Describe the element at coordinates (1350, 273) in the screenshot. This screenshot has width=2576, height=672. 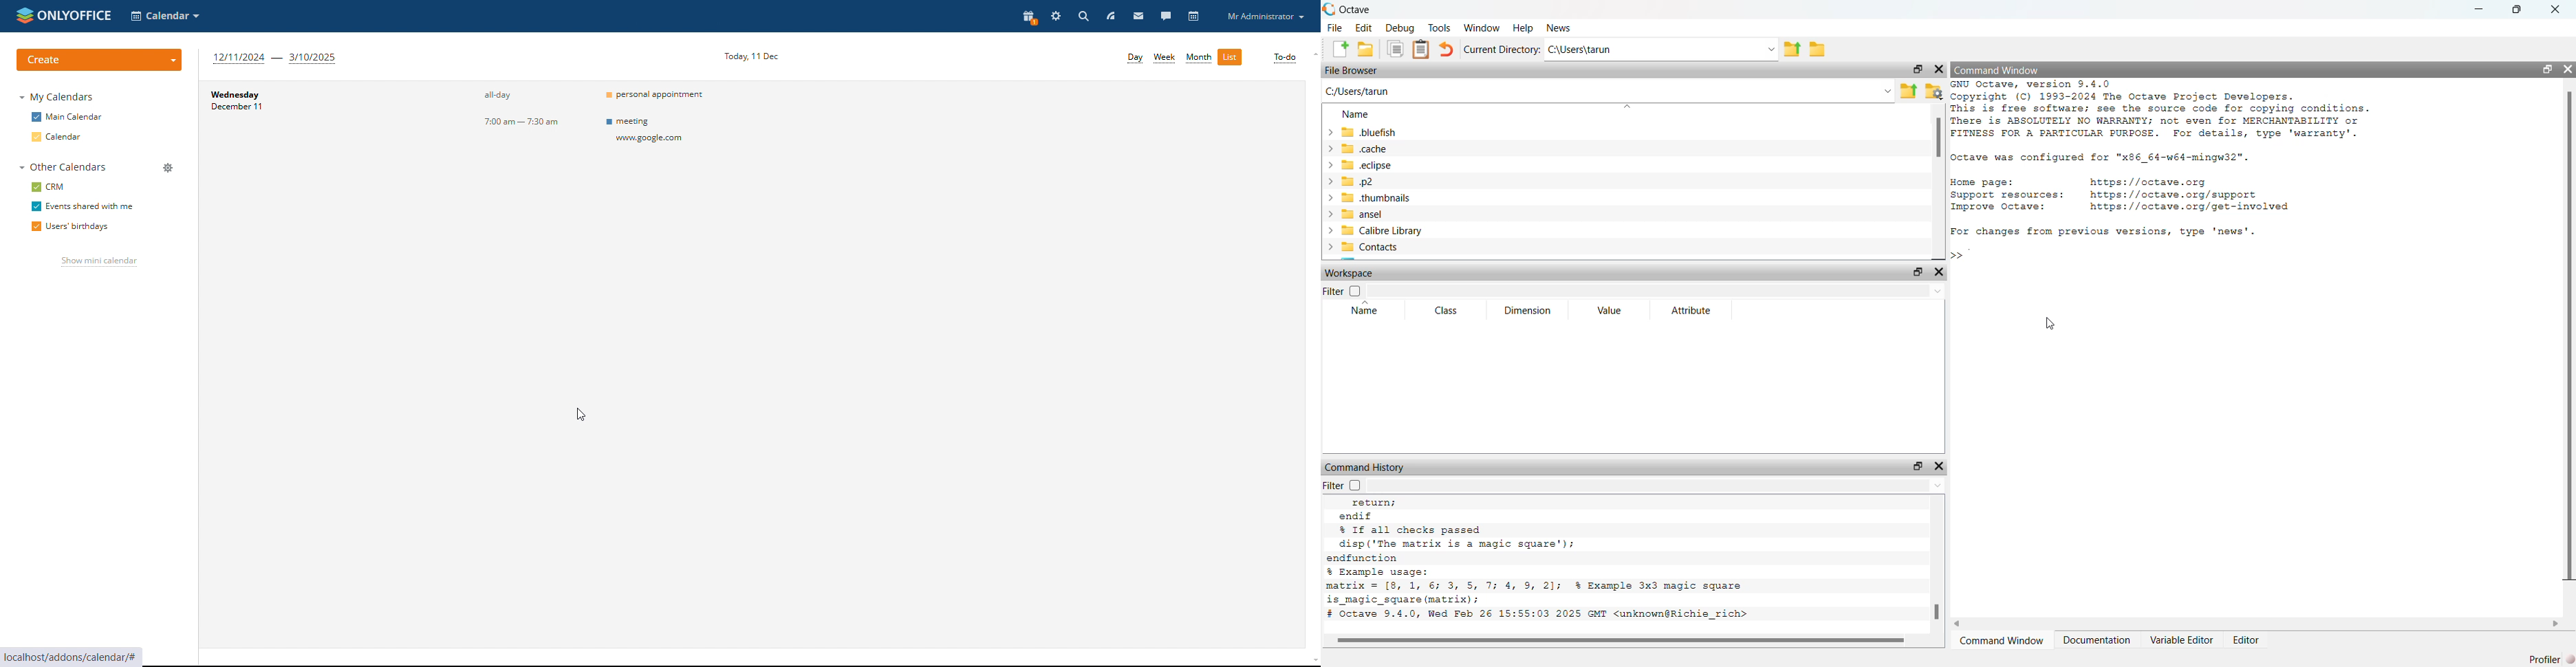
I see `Workspace` at that location.